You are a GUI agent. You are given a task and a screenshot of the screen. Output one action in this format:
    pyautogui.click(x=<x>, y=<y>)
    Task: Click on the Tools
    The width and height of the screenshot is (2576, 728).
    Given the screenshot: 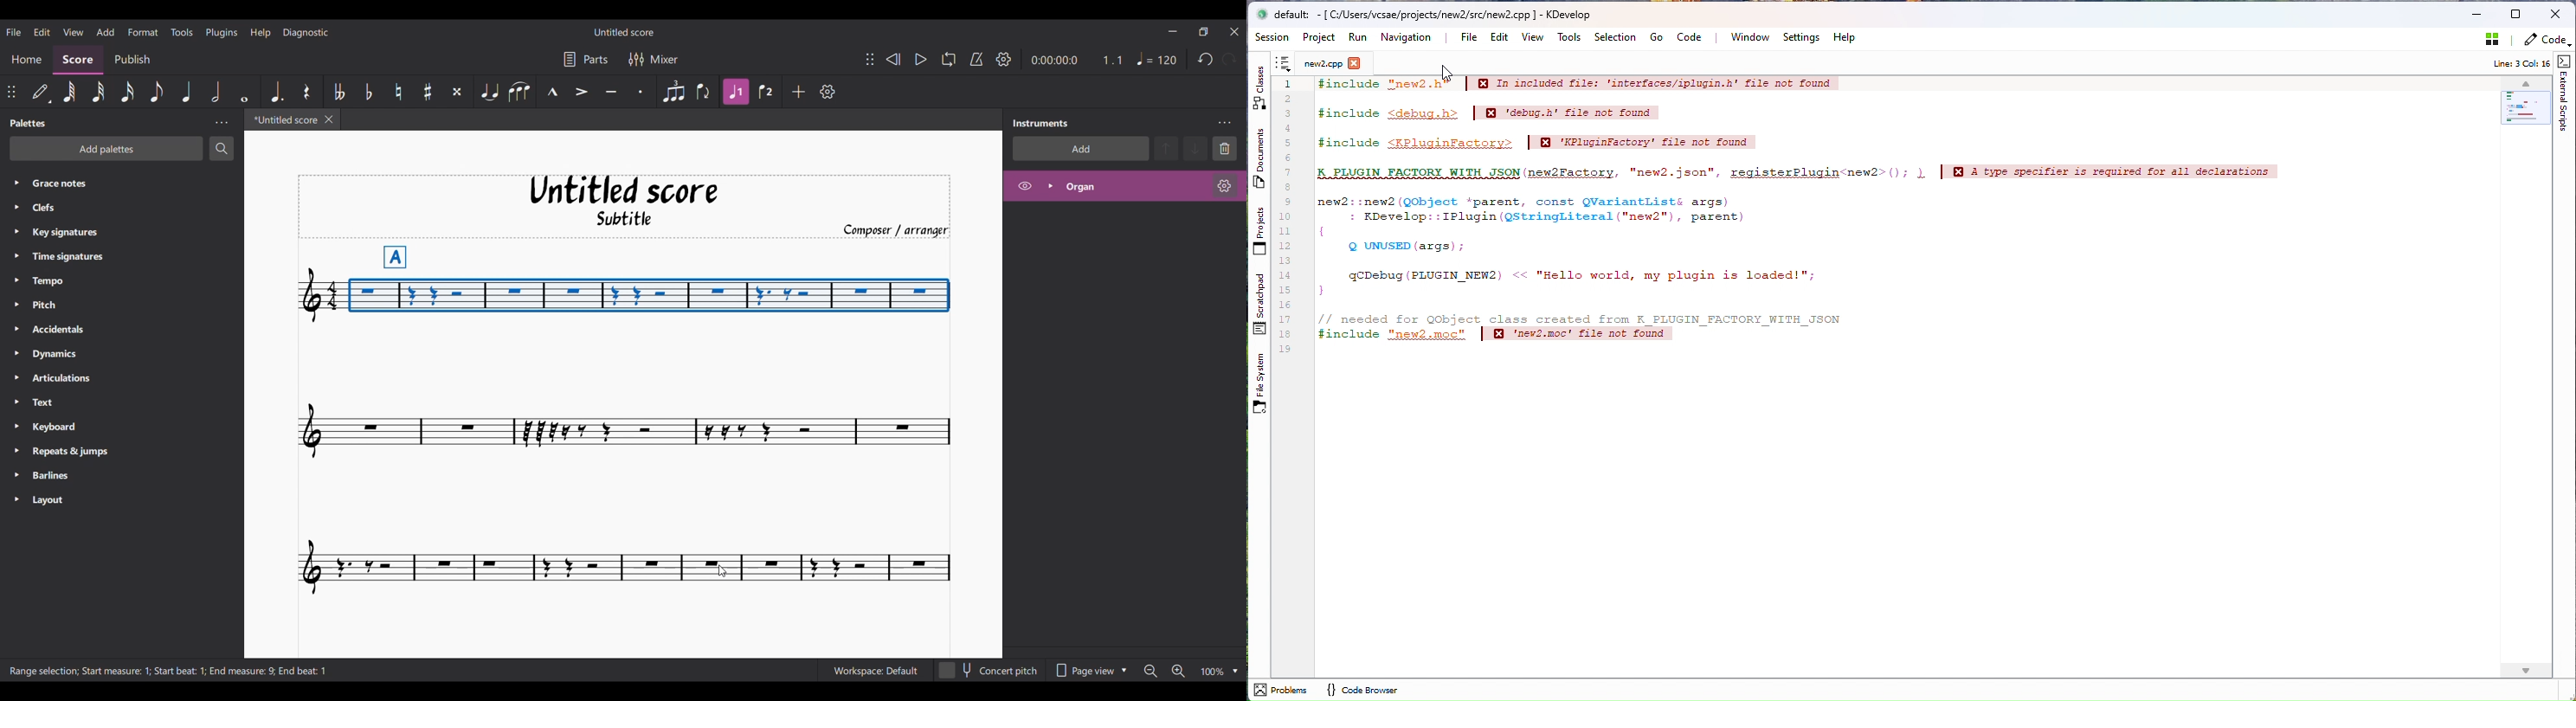 What is the action you would take?
    pyautogui.click(x=1574, y=38)
    